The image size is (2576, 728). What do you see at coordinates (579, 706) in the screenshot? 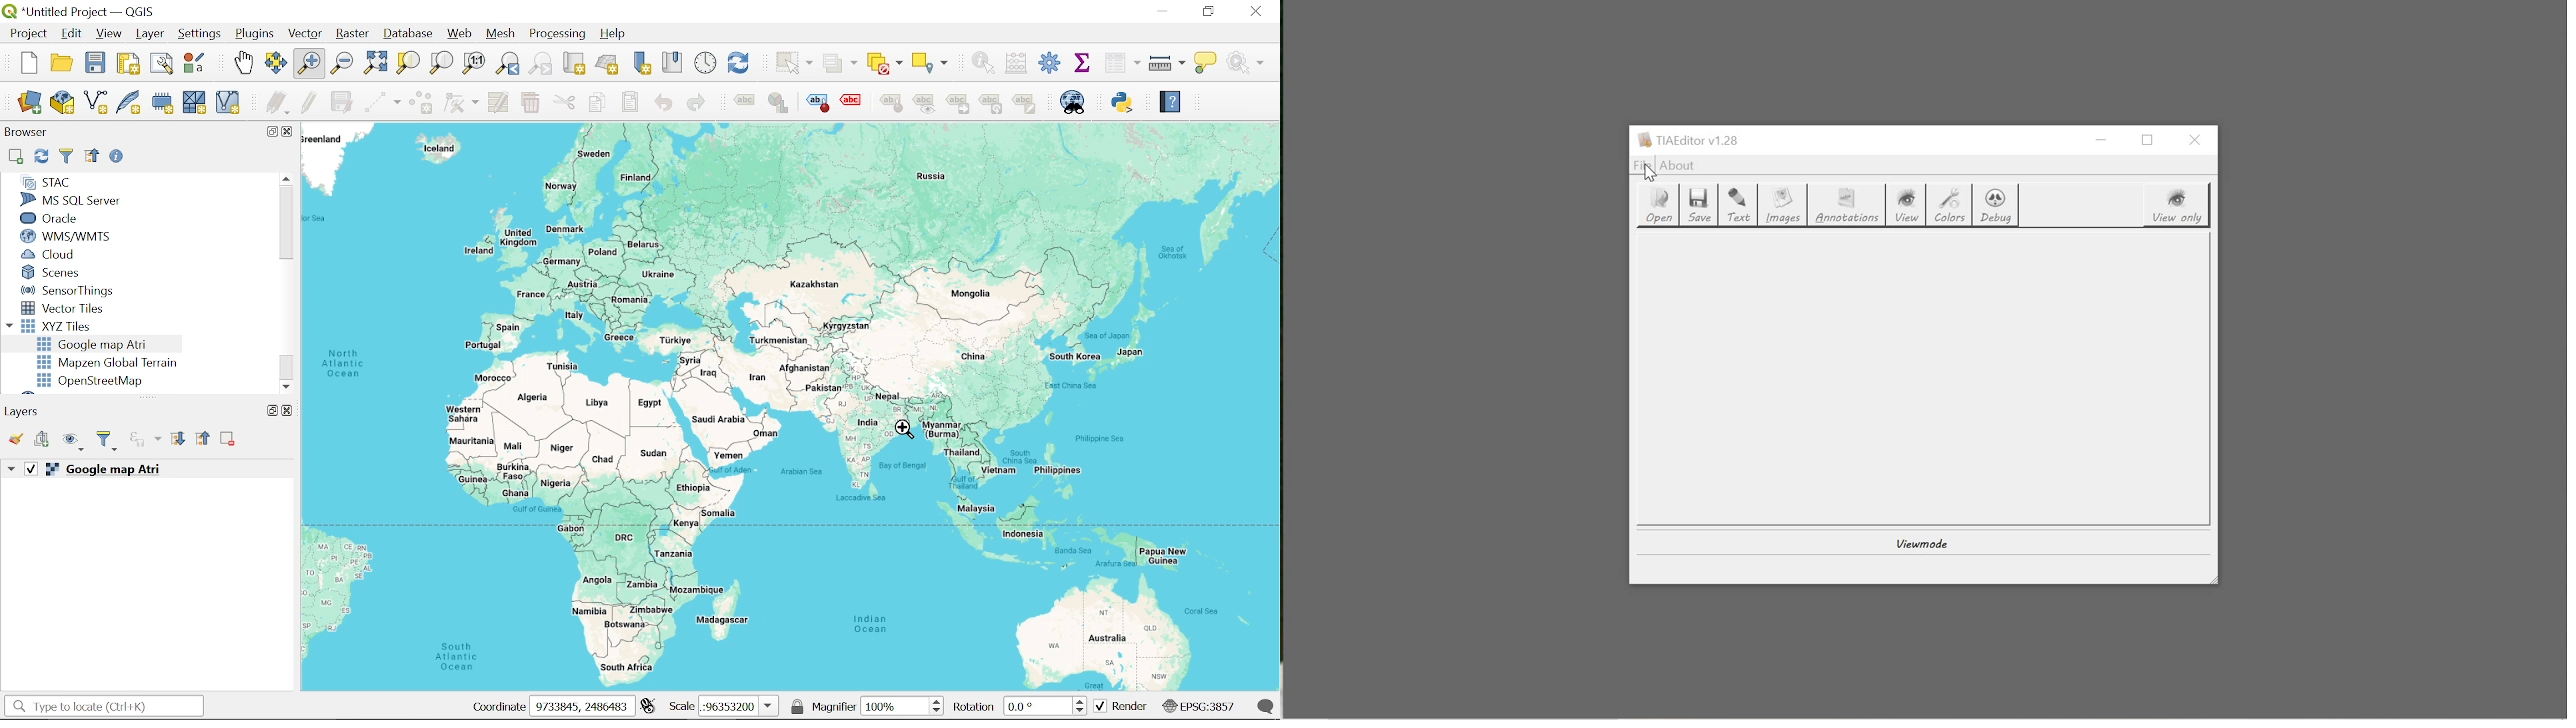
I see `Co-ordinate` at bounding box center [579, 706].